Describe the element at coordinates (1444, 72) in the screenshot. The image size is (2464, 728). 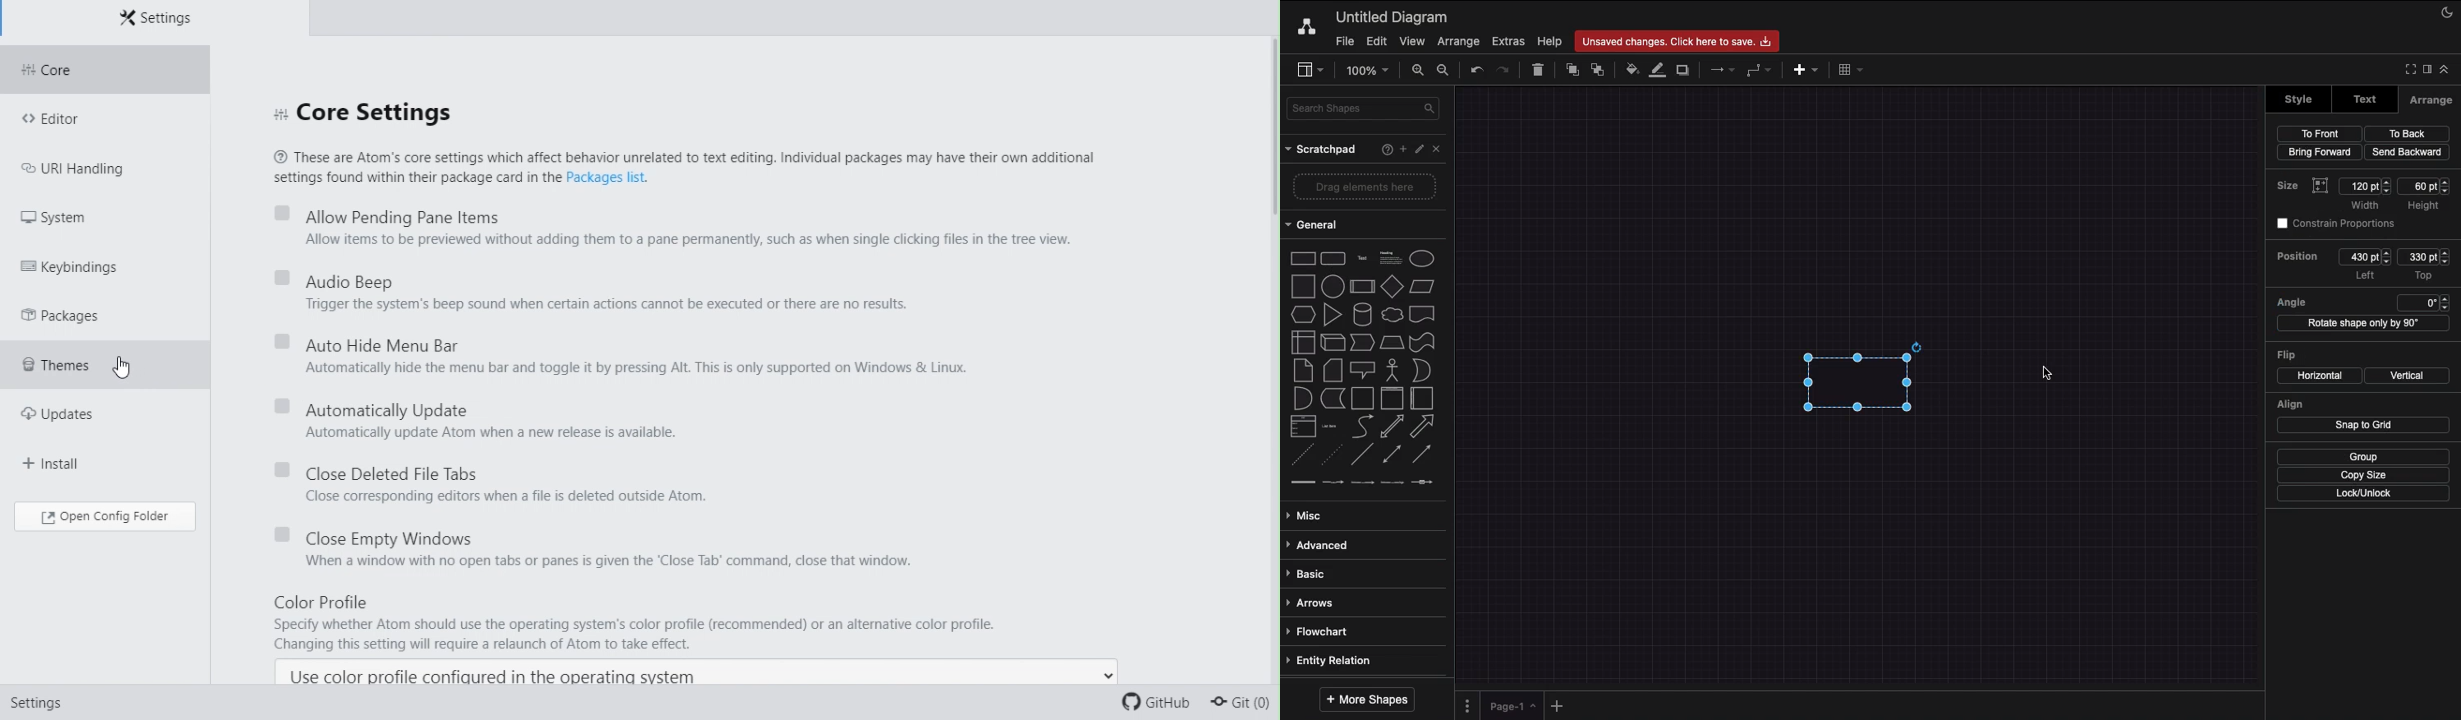
I see `Zoom out` at that location.